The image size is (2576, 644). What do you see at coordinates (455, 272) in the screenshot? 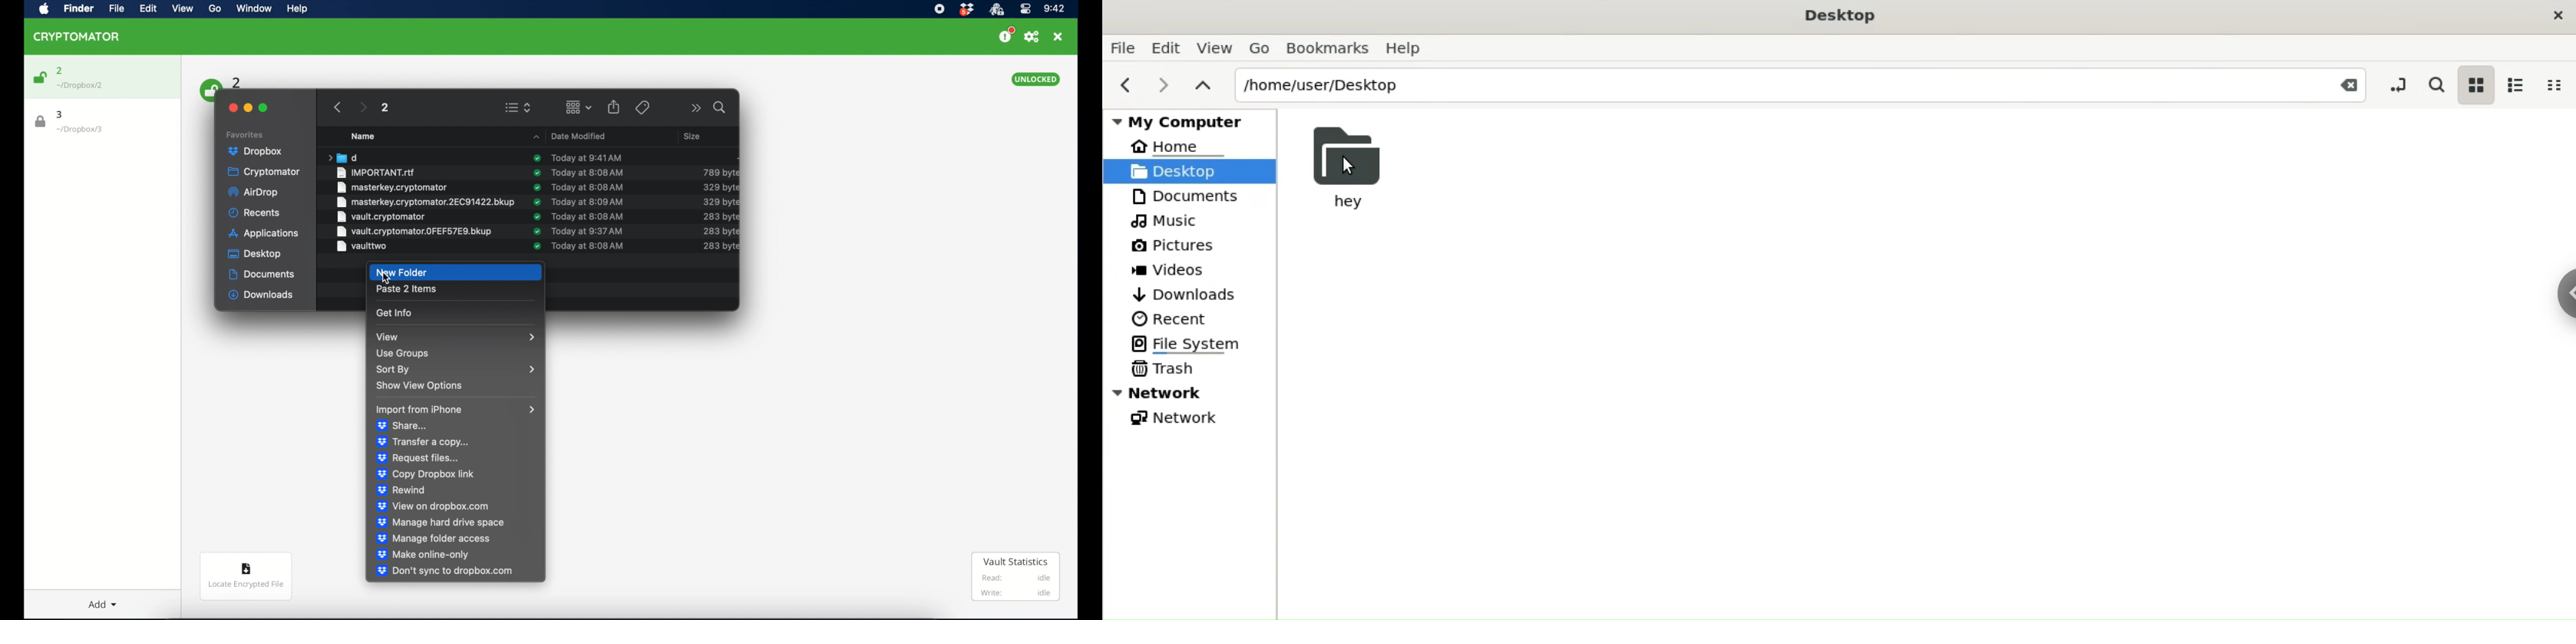
I see `new folder` at bounding box center [455, 272].